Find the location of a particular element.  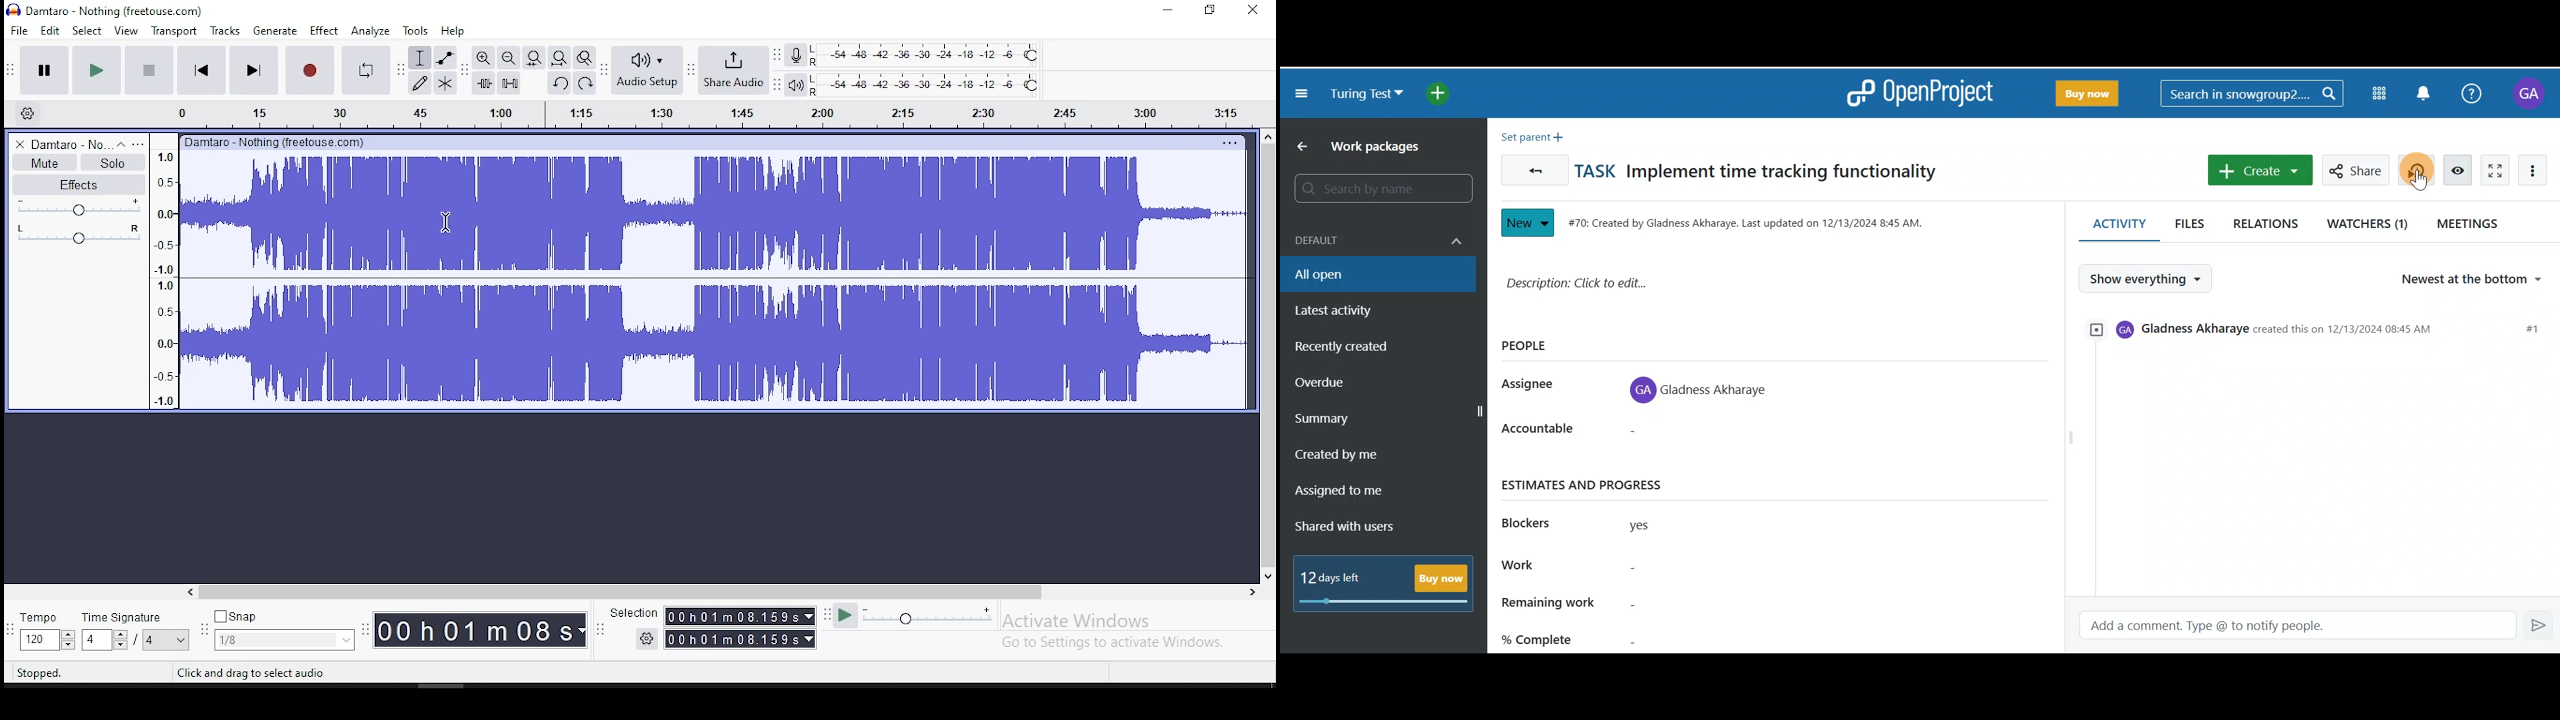

playback meter is located at coordinates (796, 85).